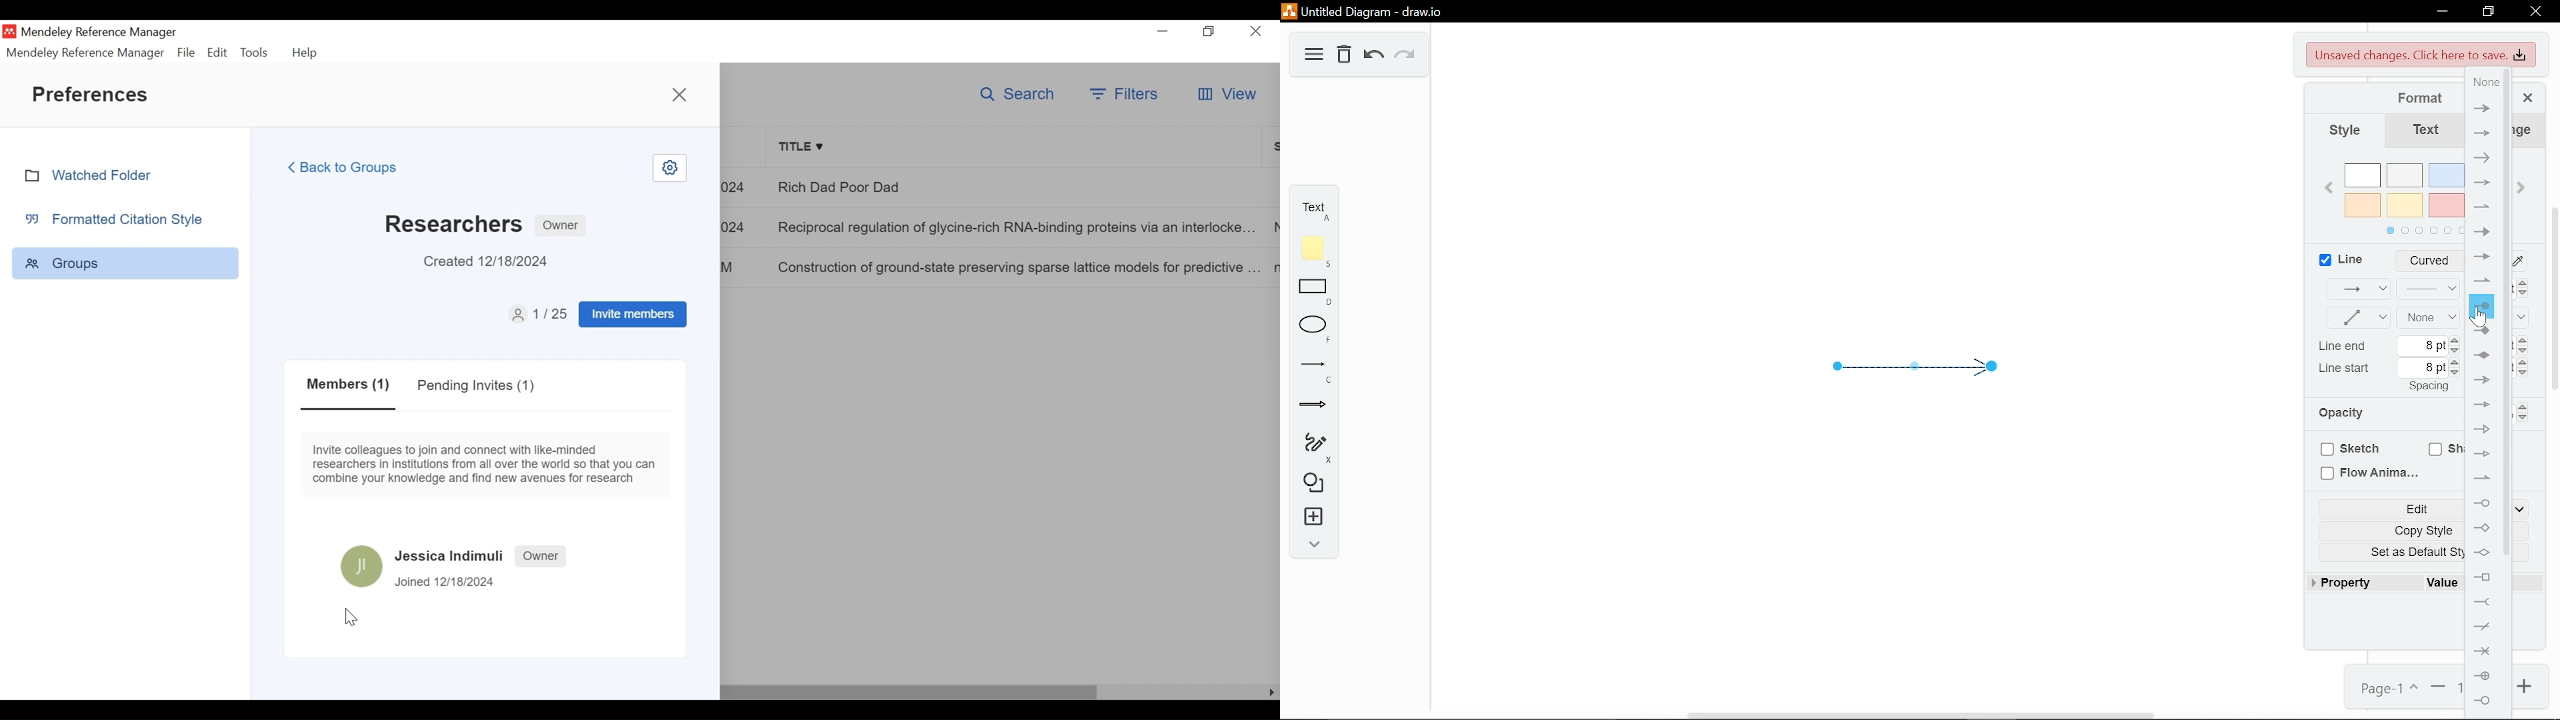 The width and height of the screenshot is (2576, 728). Describe the element at coordinates (2439, 584) in the screenshot. I see `Value` at that location.